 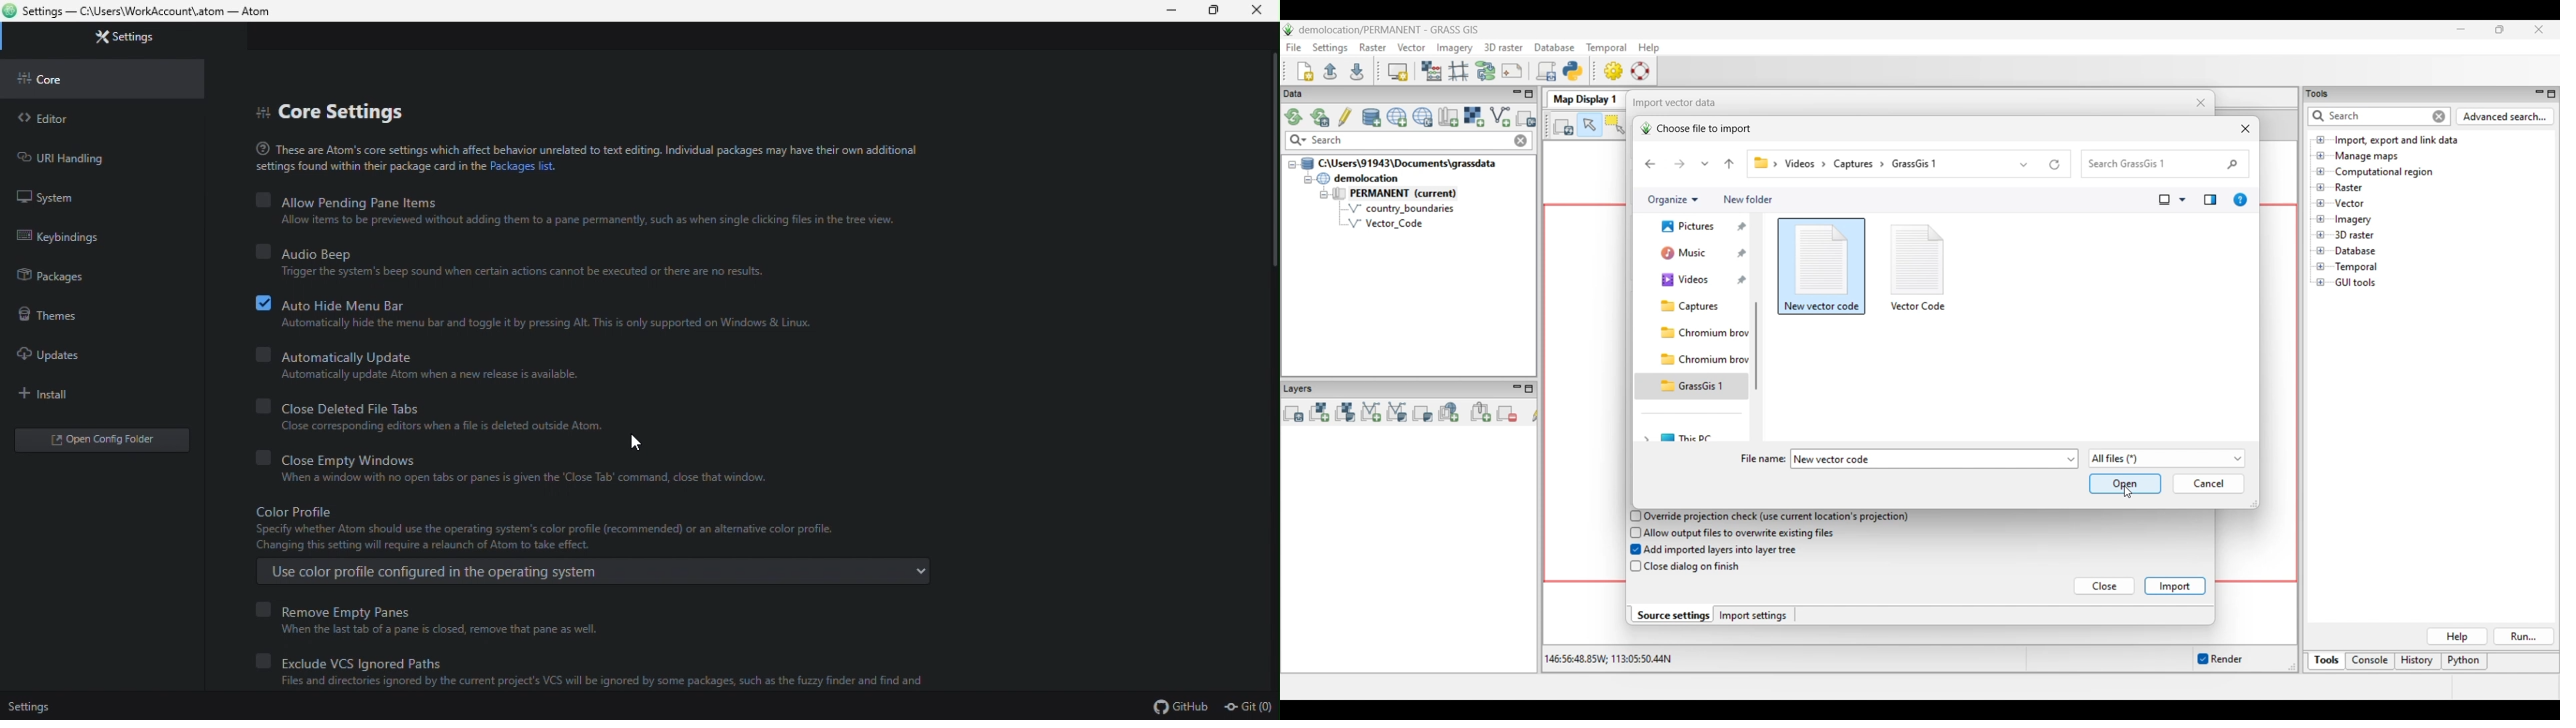 I want to click on These are Atom's core settings which affect behavior unrelated to text editing. Individual packages may have their own additional settings found within the package card in the Packages list., so click(x=576, y=159).